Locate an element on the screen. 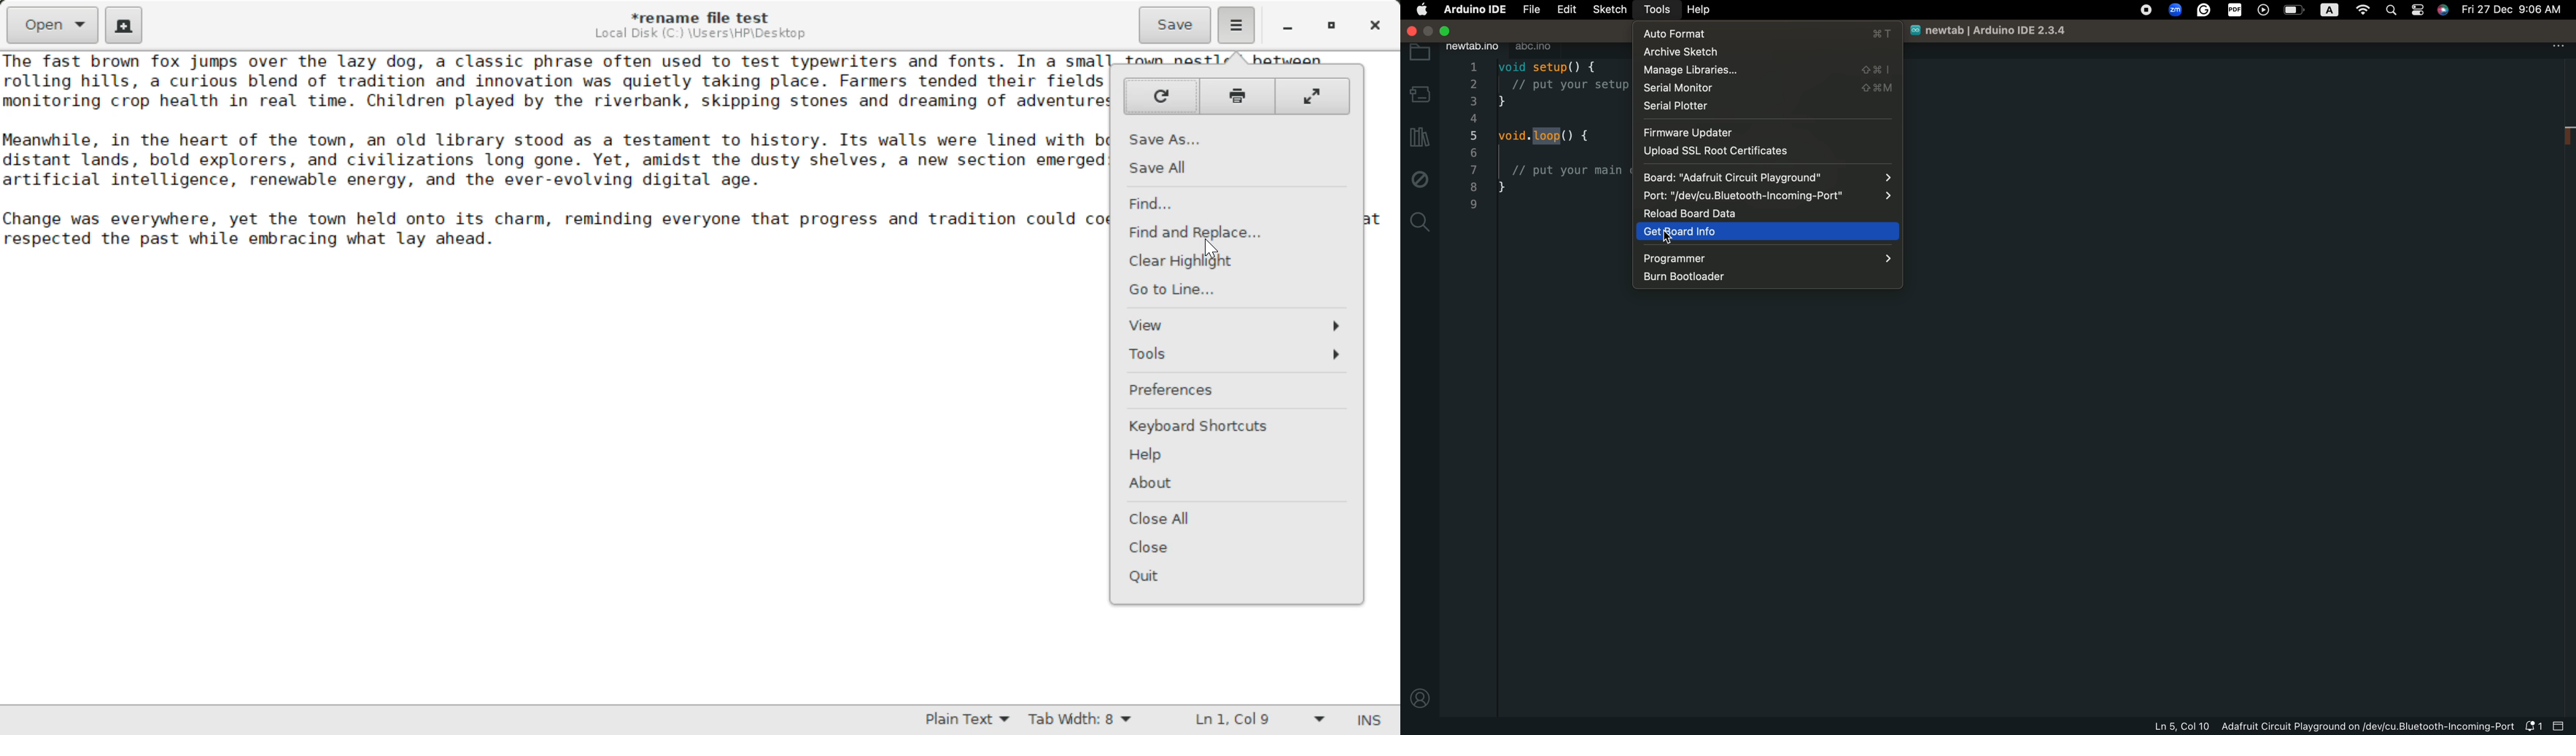  Minimize is located at coordinates (1333, 25).